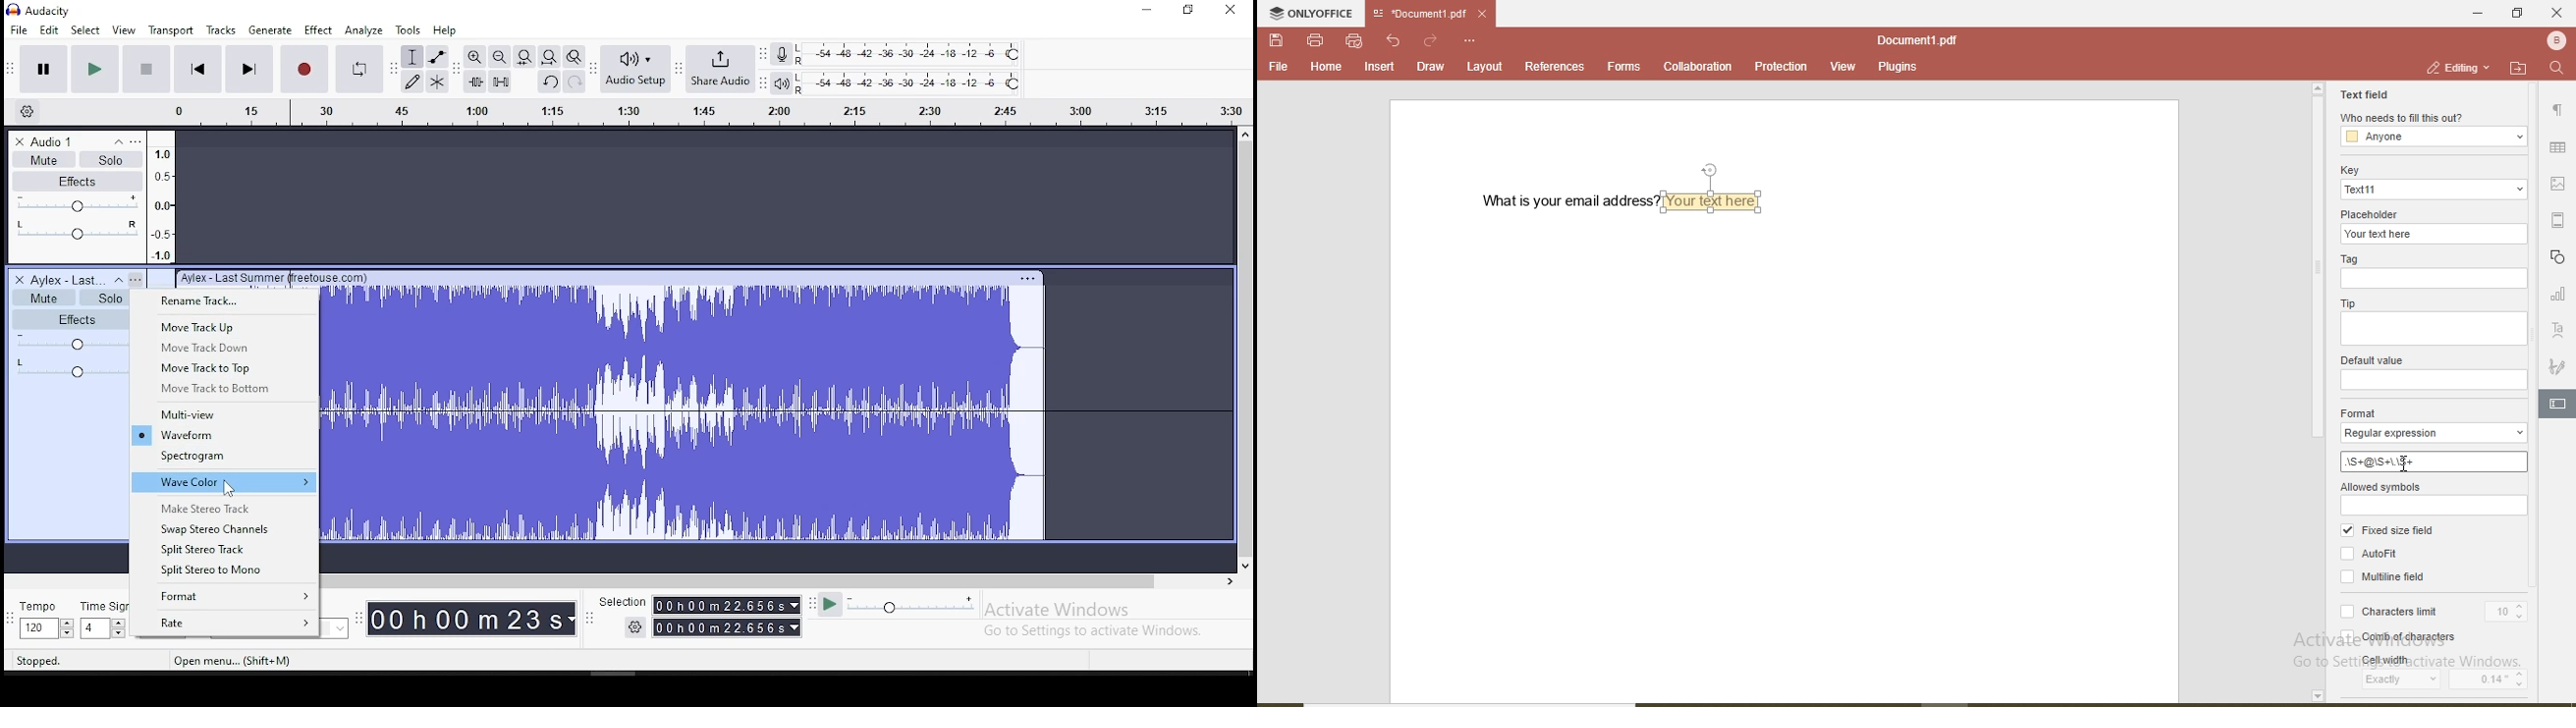 This screenshot has height=728, width=2576. What do you see at coordinates (225, 482) in the screenshot?
I see `wave color` at bounding box center [225, 482].